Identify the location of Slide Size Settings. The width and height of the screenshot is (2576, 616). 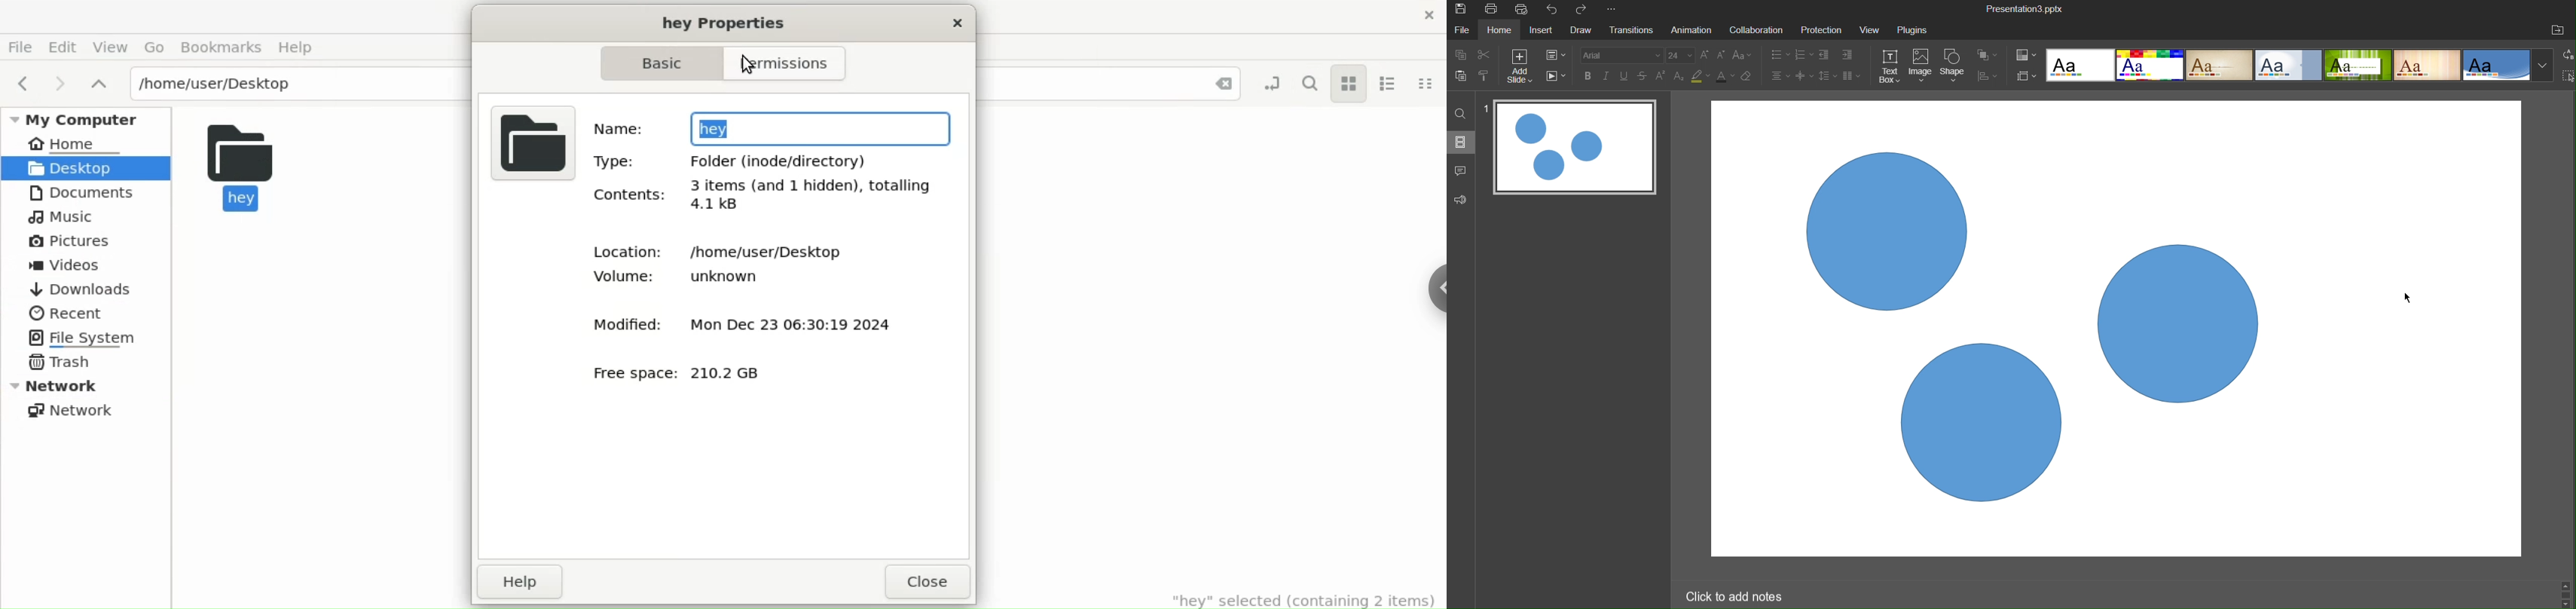
(2027, 76).